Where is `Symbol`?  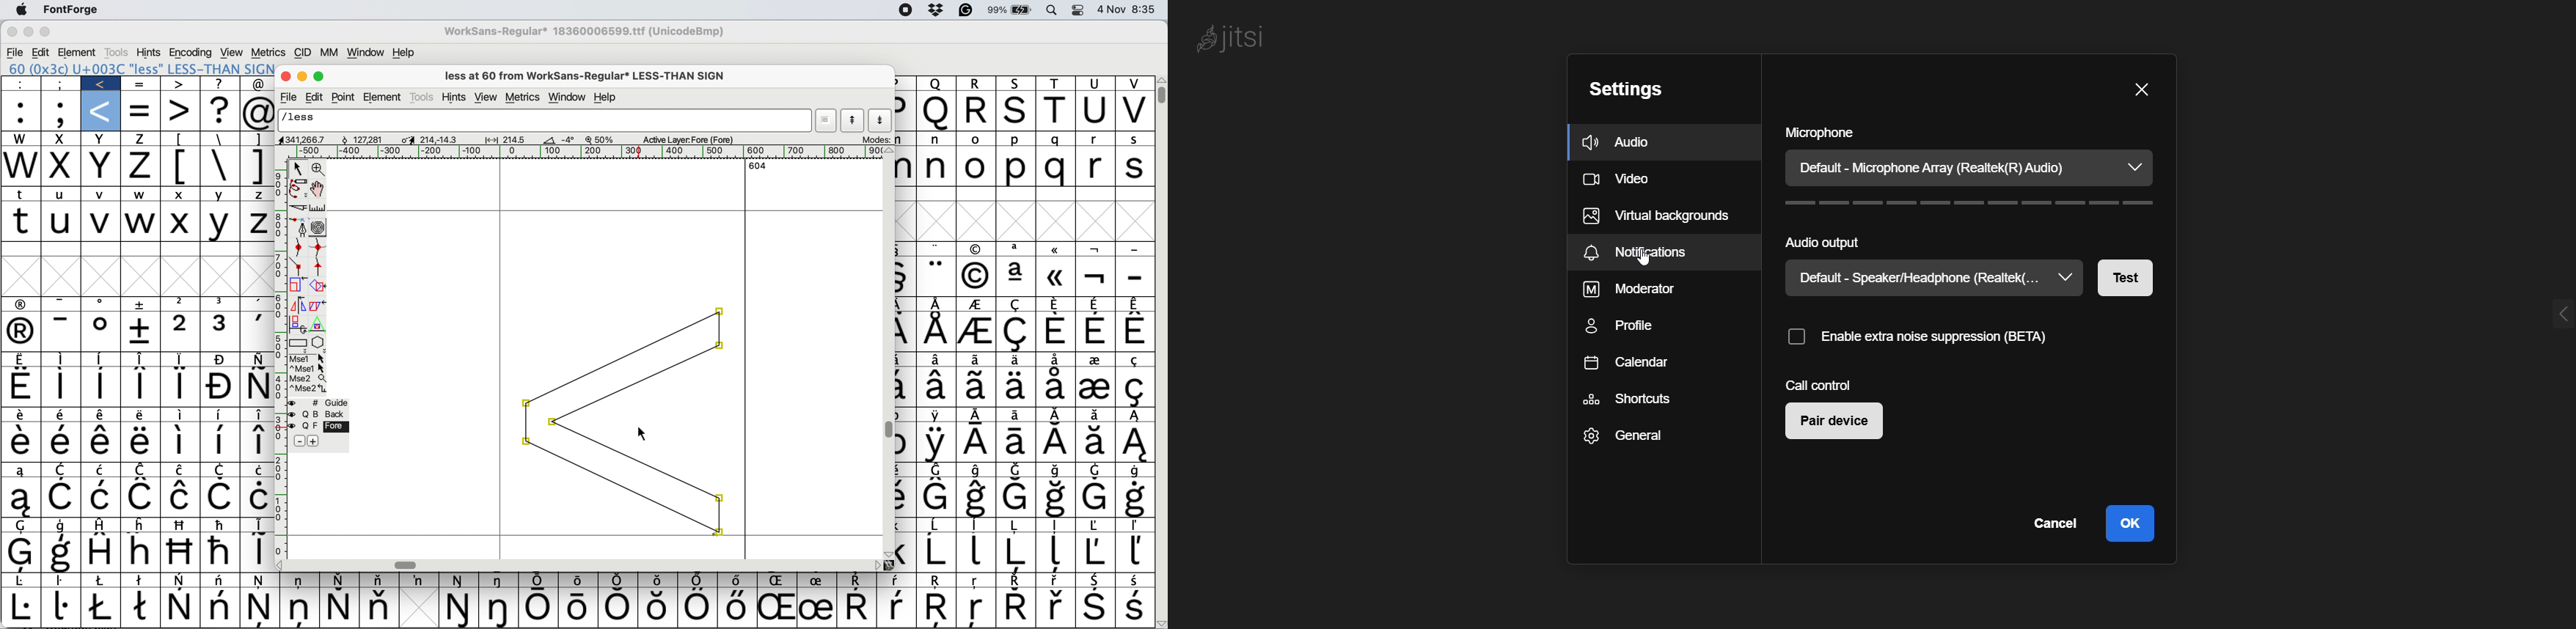 Symbol is located at coordinates (1096, 332).